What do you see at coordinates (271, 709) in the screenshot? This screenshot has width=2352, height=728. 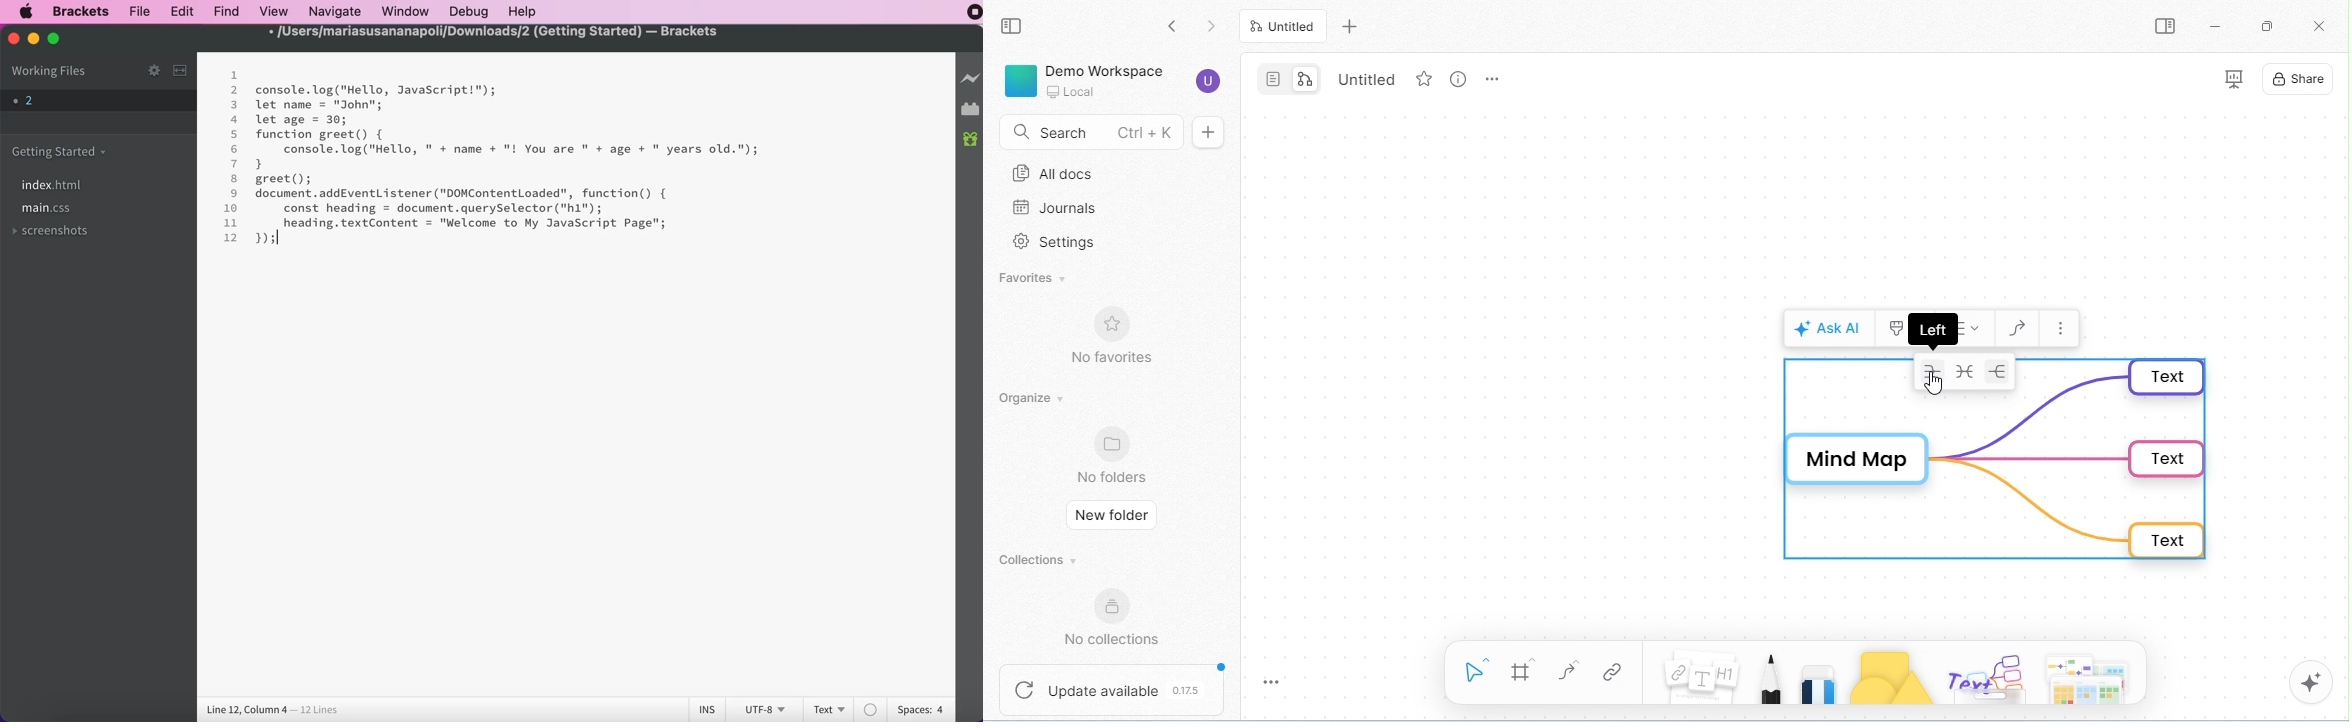 I see `line 12, column 4 - 12 lines` at bounding box center [271, 709].